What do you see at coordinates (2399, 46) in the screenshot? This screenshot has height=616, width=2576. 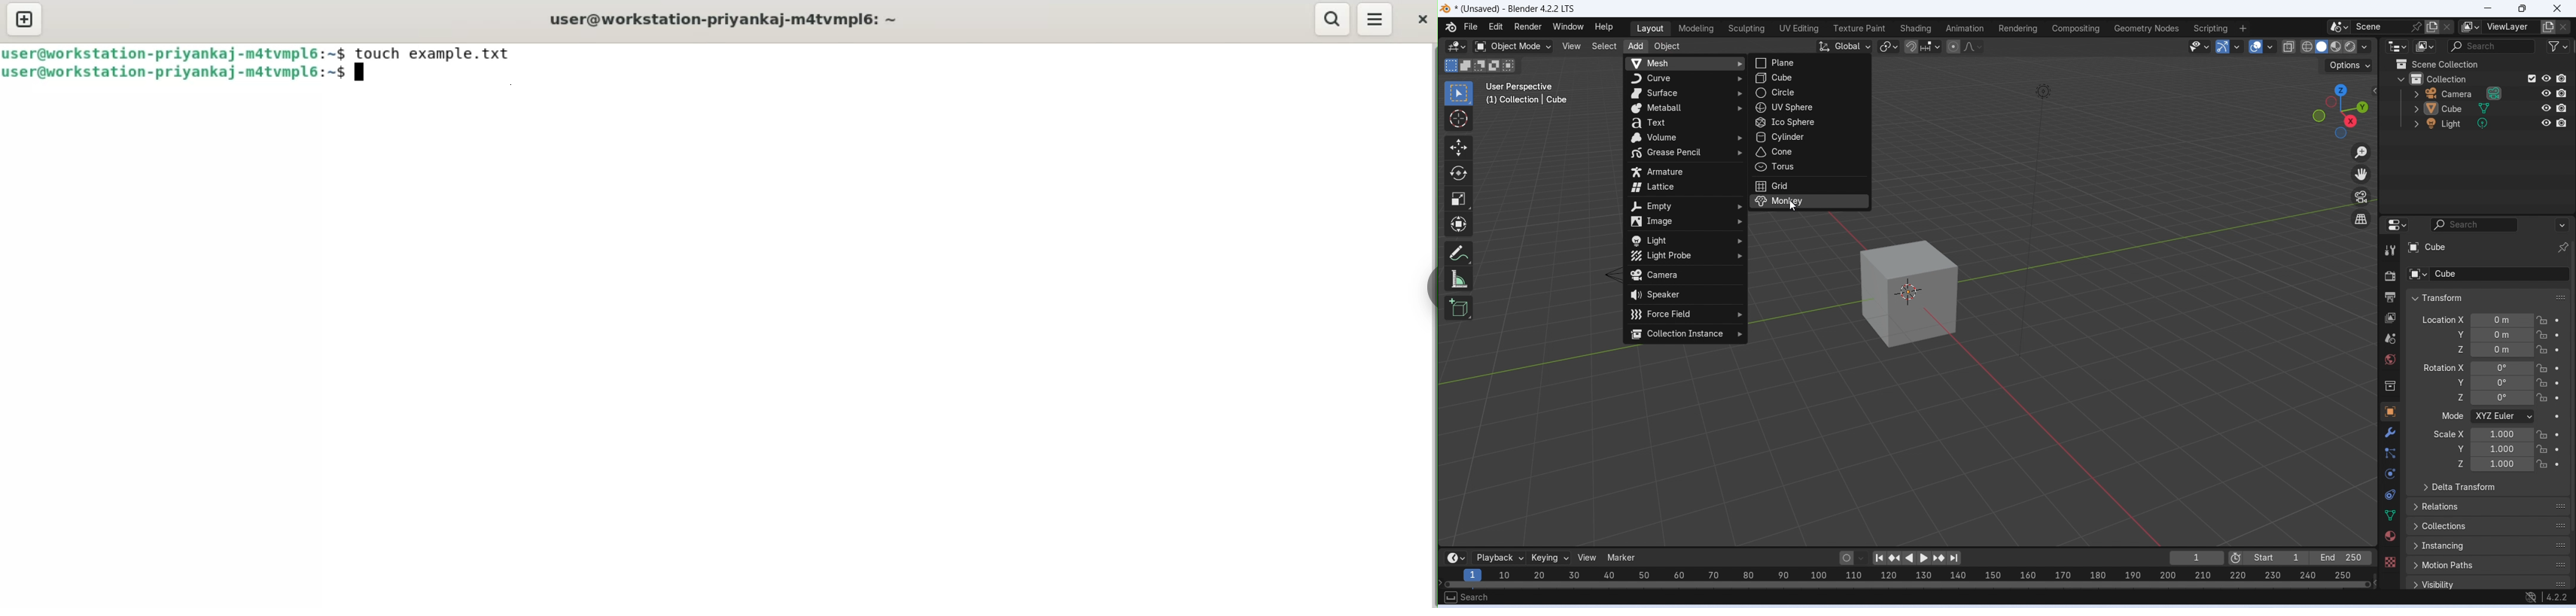 I see `editor type` at bounding box center [2399, 46].